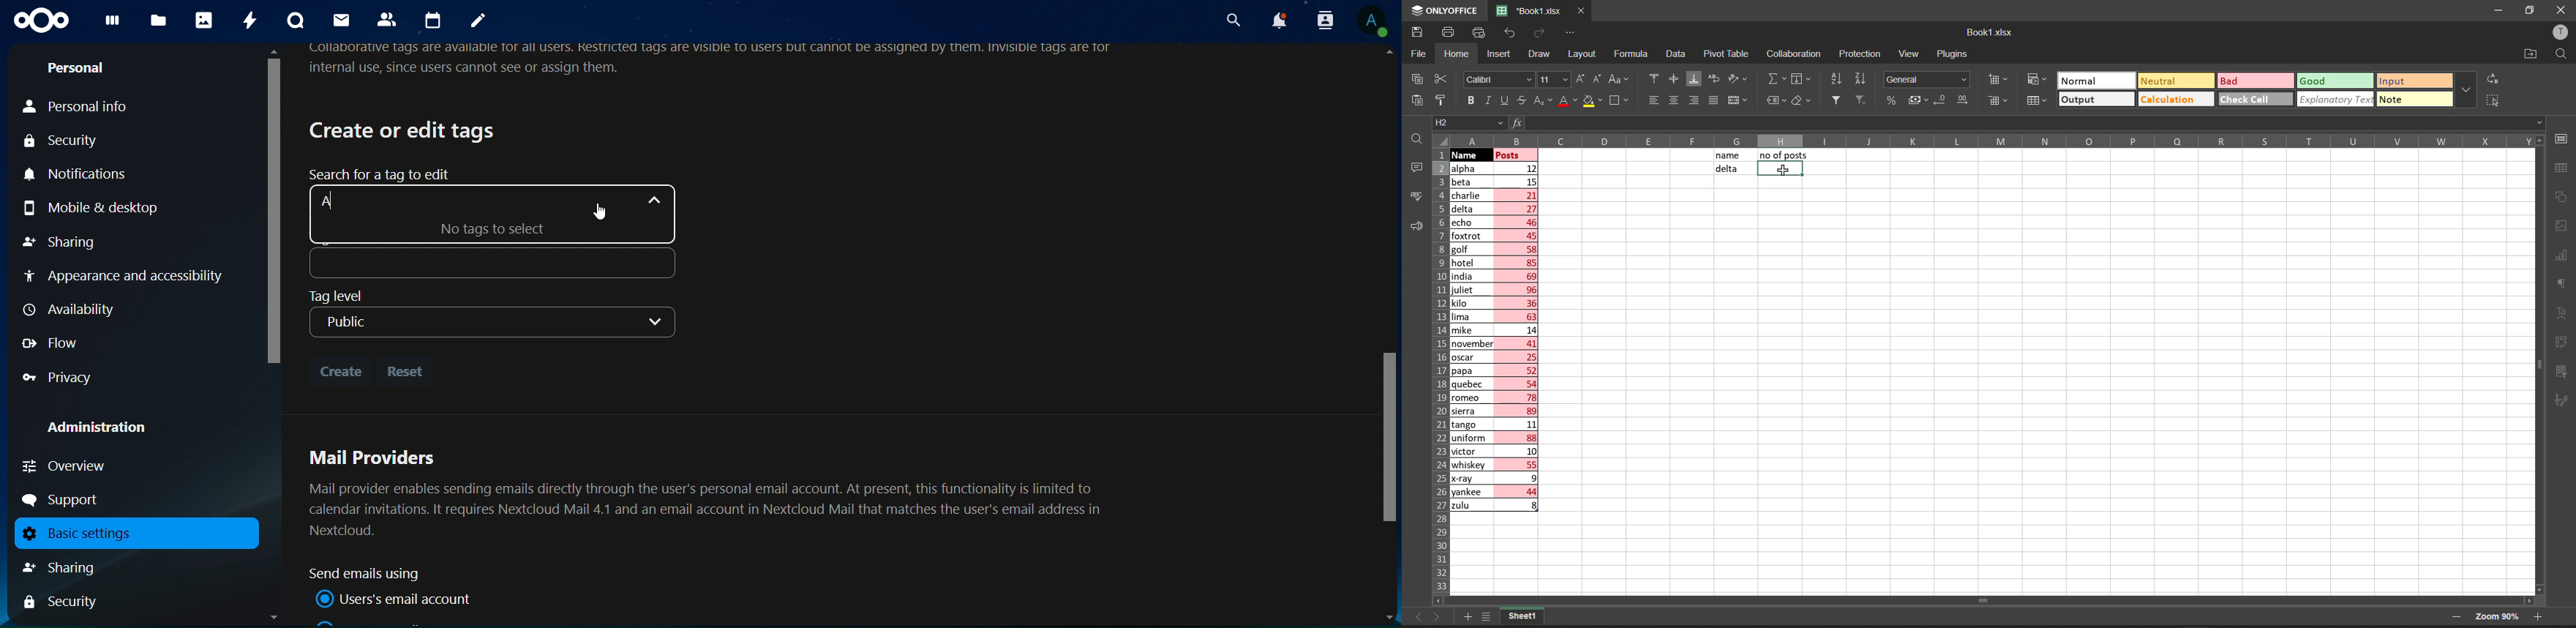  Describe the element at coordinates (488, 263) in the screenshot. I see `tag name` at that location.